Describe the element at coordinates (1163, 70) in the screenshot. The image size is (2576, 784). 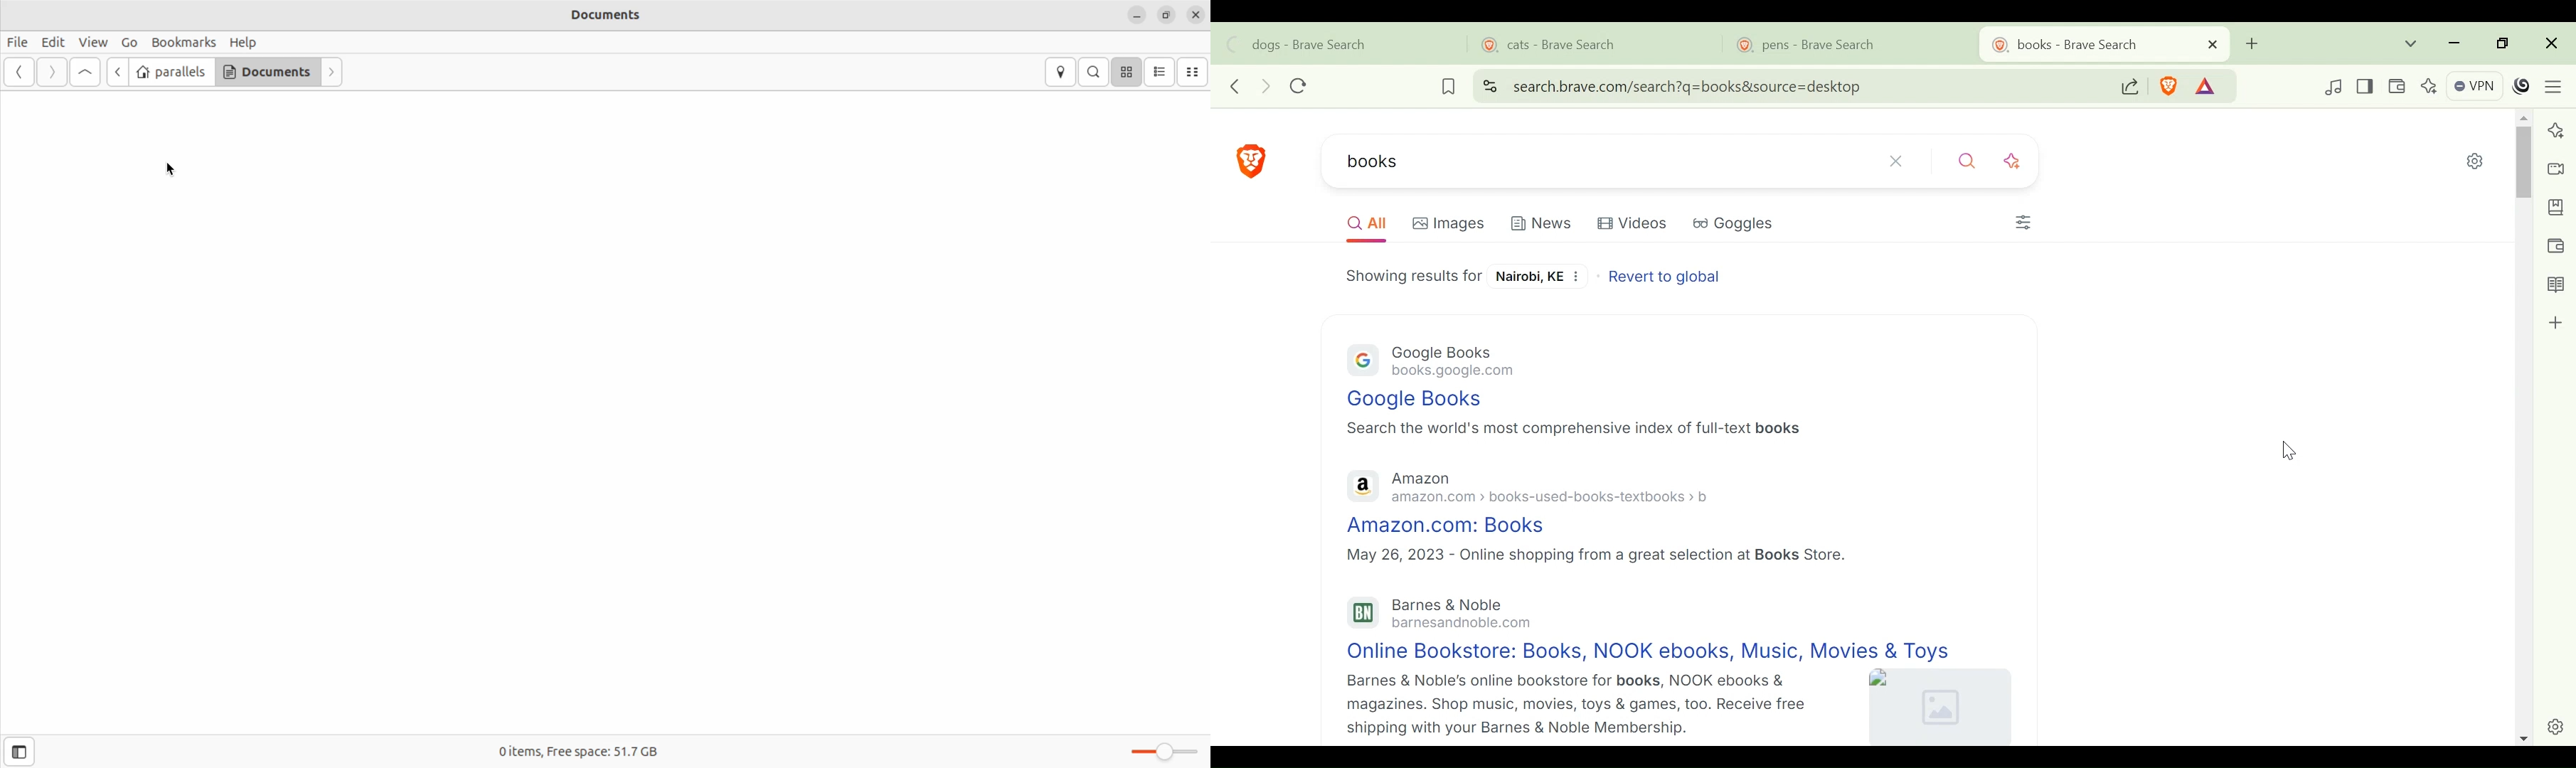
I see `list view` at that location.